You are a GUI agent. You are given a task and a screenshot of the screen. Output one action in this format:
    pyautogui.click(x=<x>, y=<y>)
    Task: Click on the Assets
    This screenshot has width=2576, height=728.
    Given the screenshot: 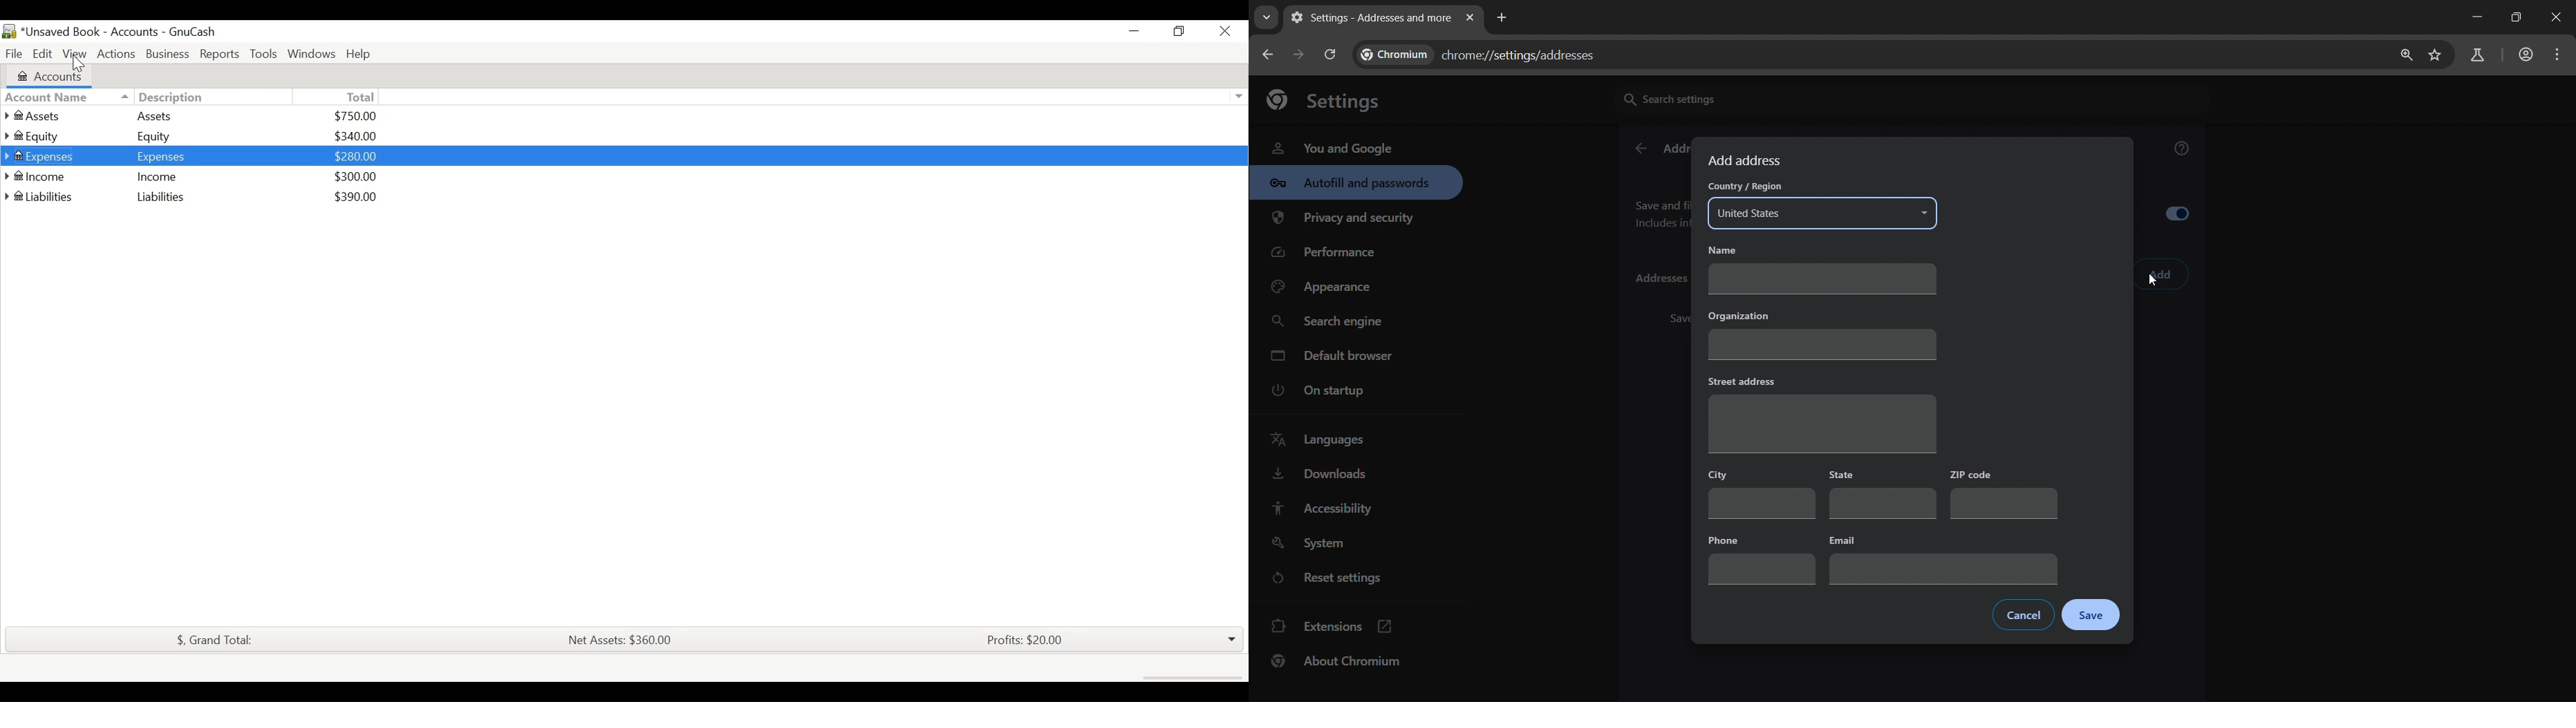 What is the action you would take?
    pyautogui.click(x=157, y=116)
    